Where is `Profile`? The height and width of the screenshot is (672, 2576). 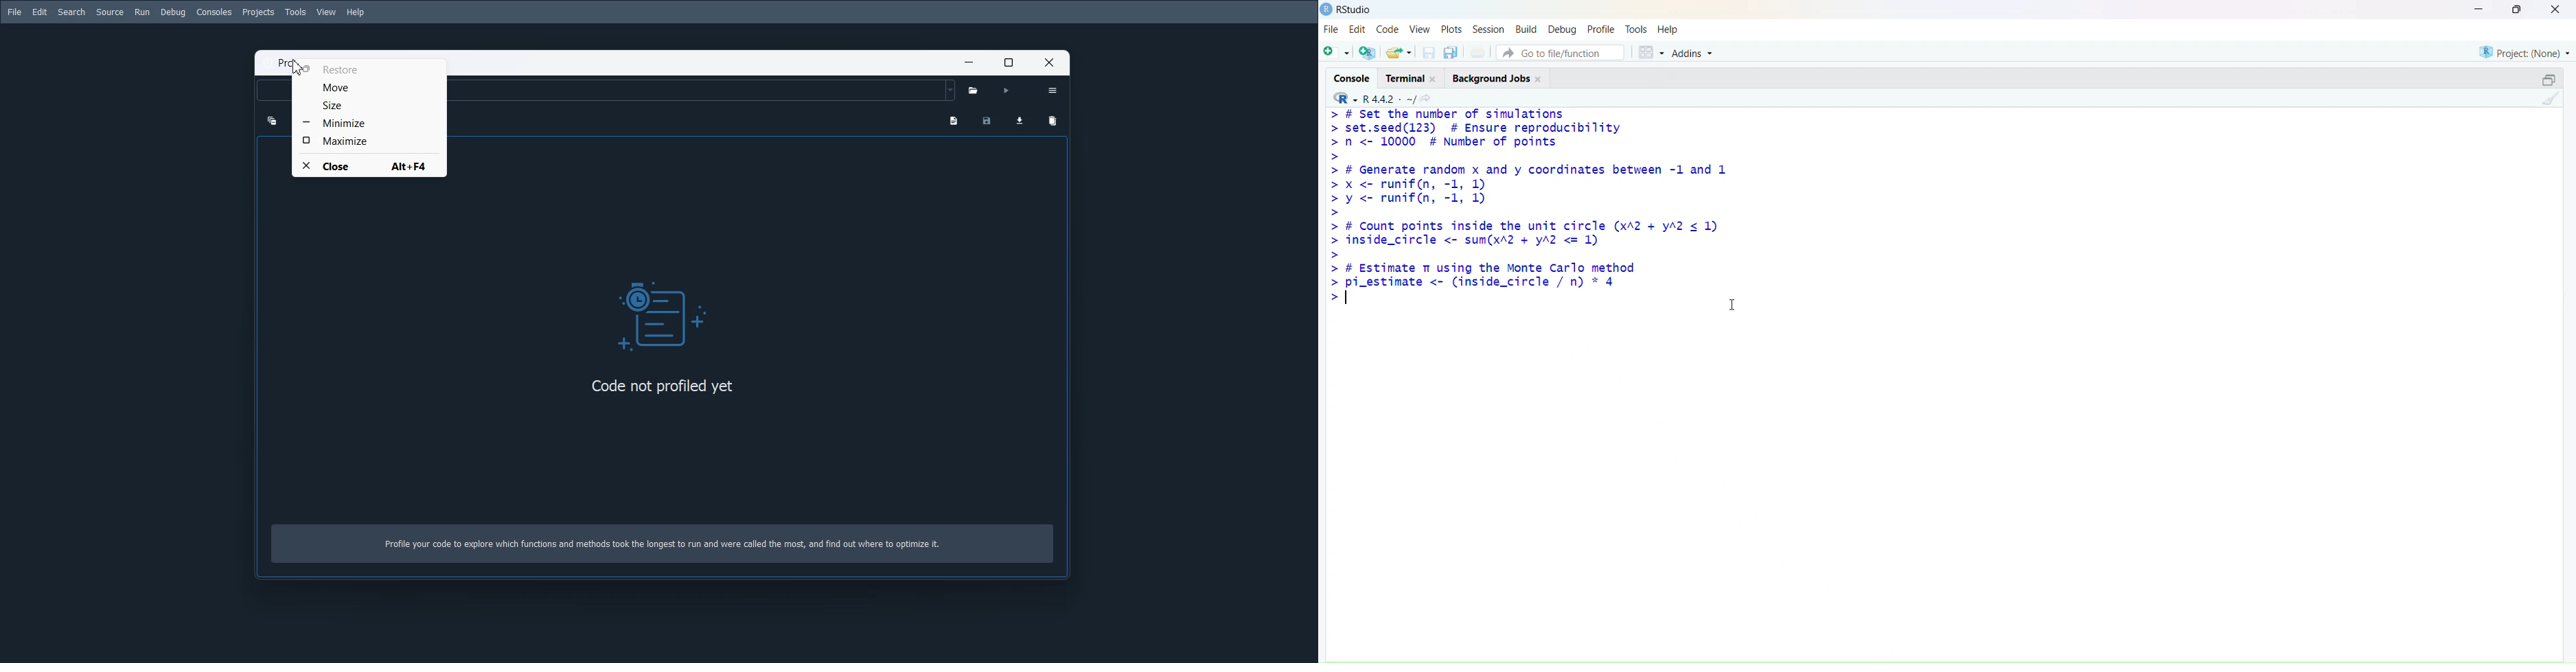
Profile is located at coordinates (1603, 28).